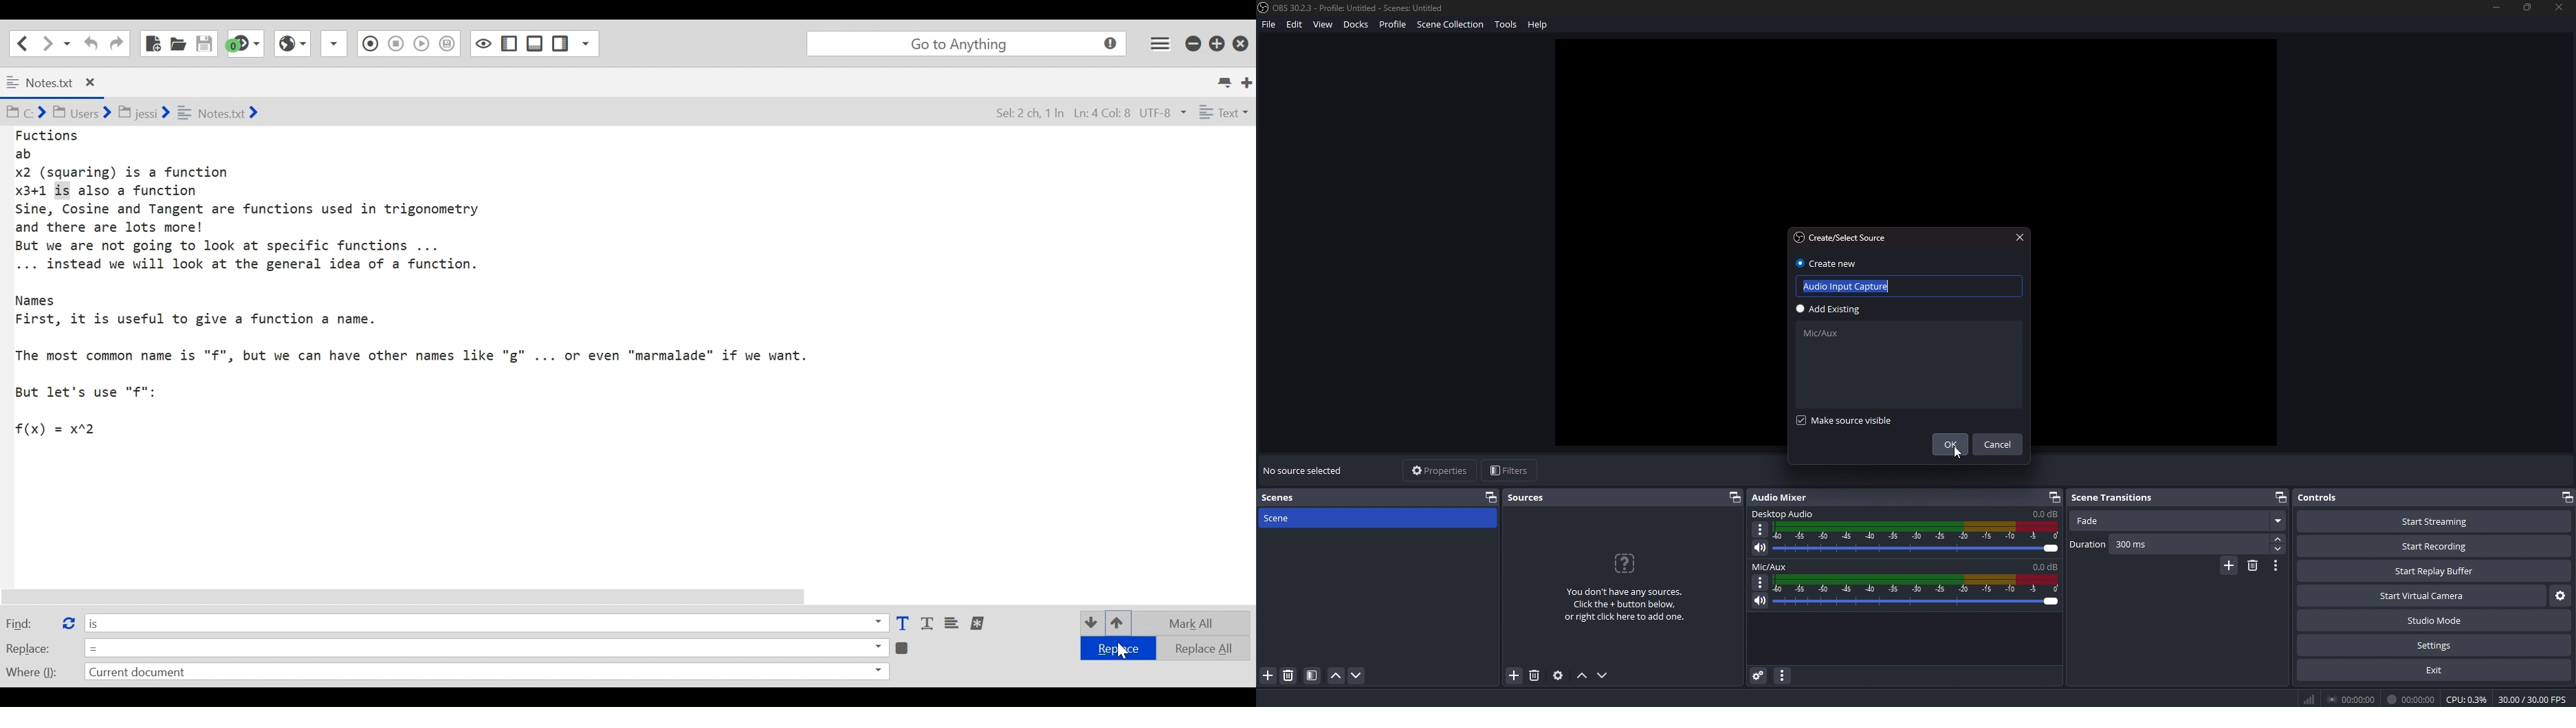  Describe the element at coordinates (1358, 675) in the screenshot. I see `move scene down` at that location.